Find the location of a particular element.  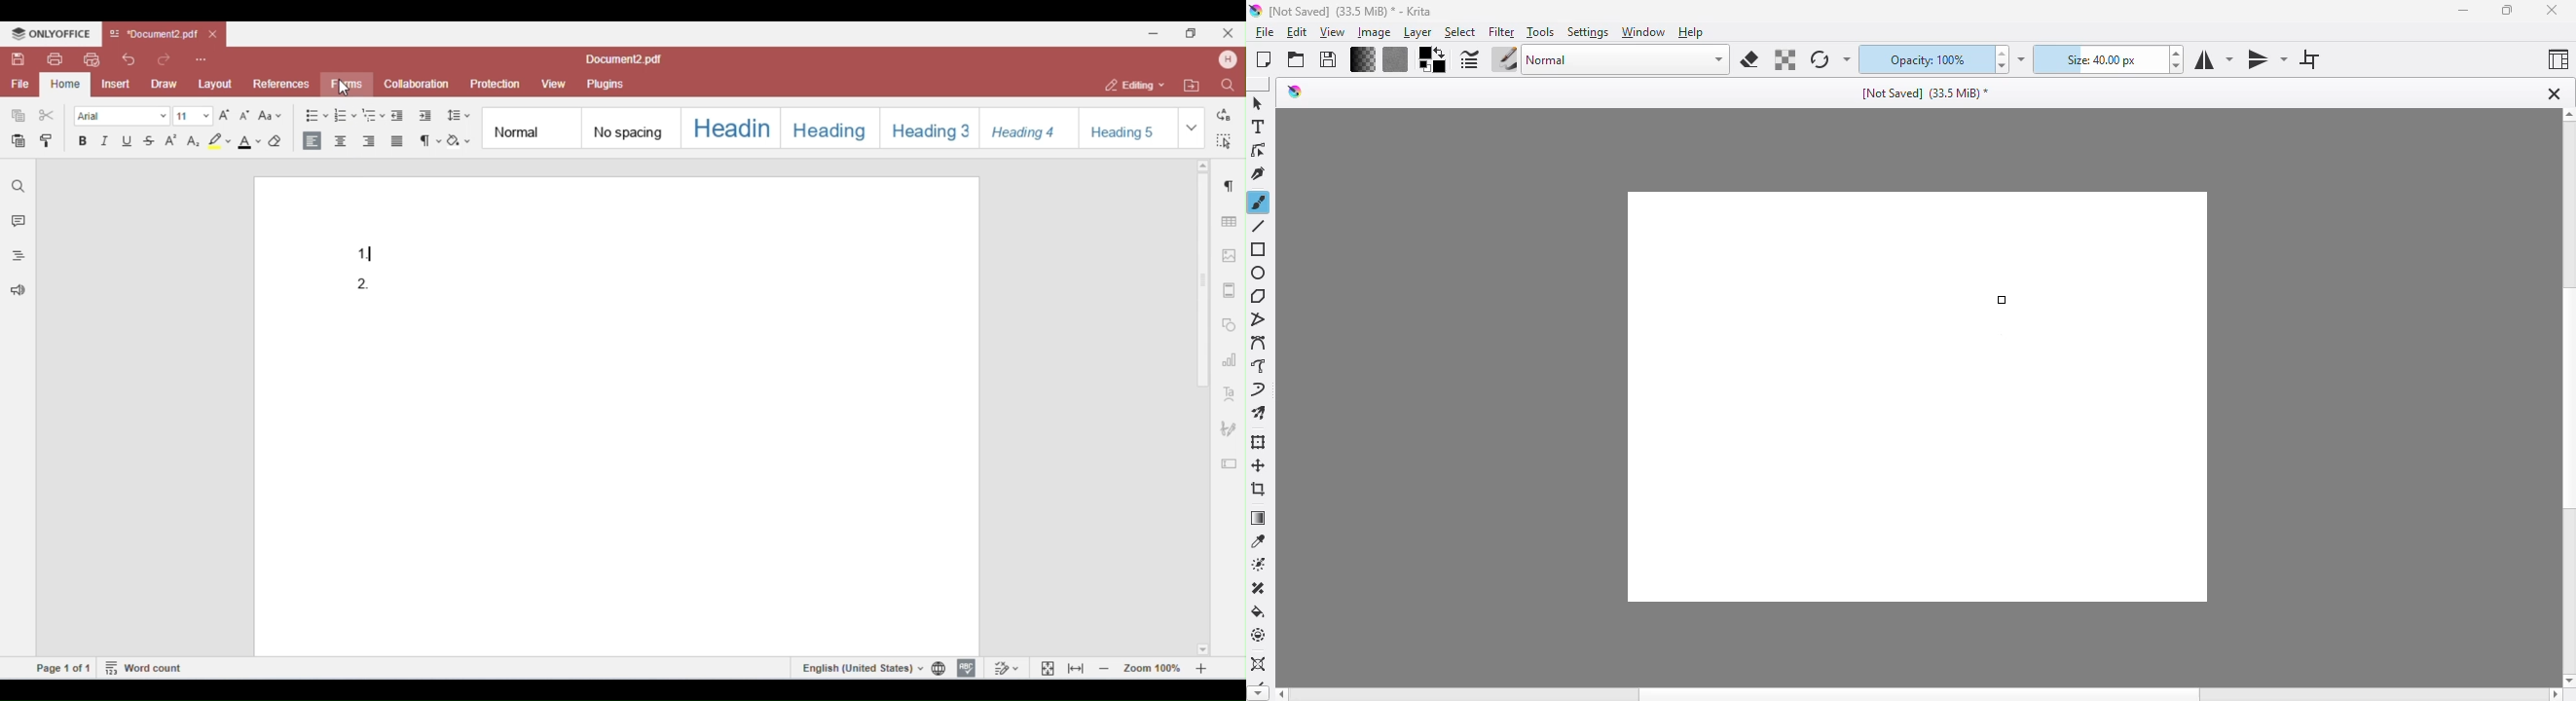

tools is located at coordinates (1540, 33).